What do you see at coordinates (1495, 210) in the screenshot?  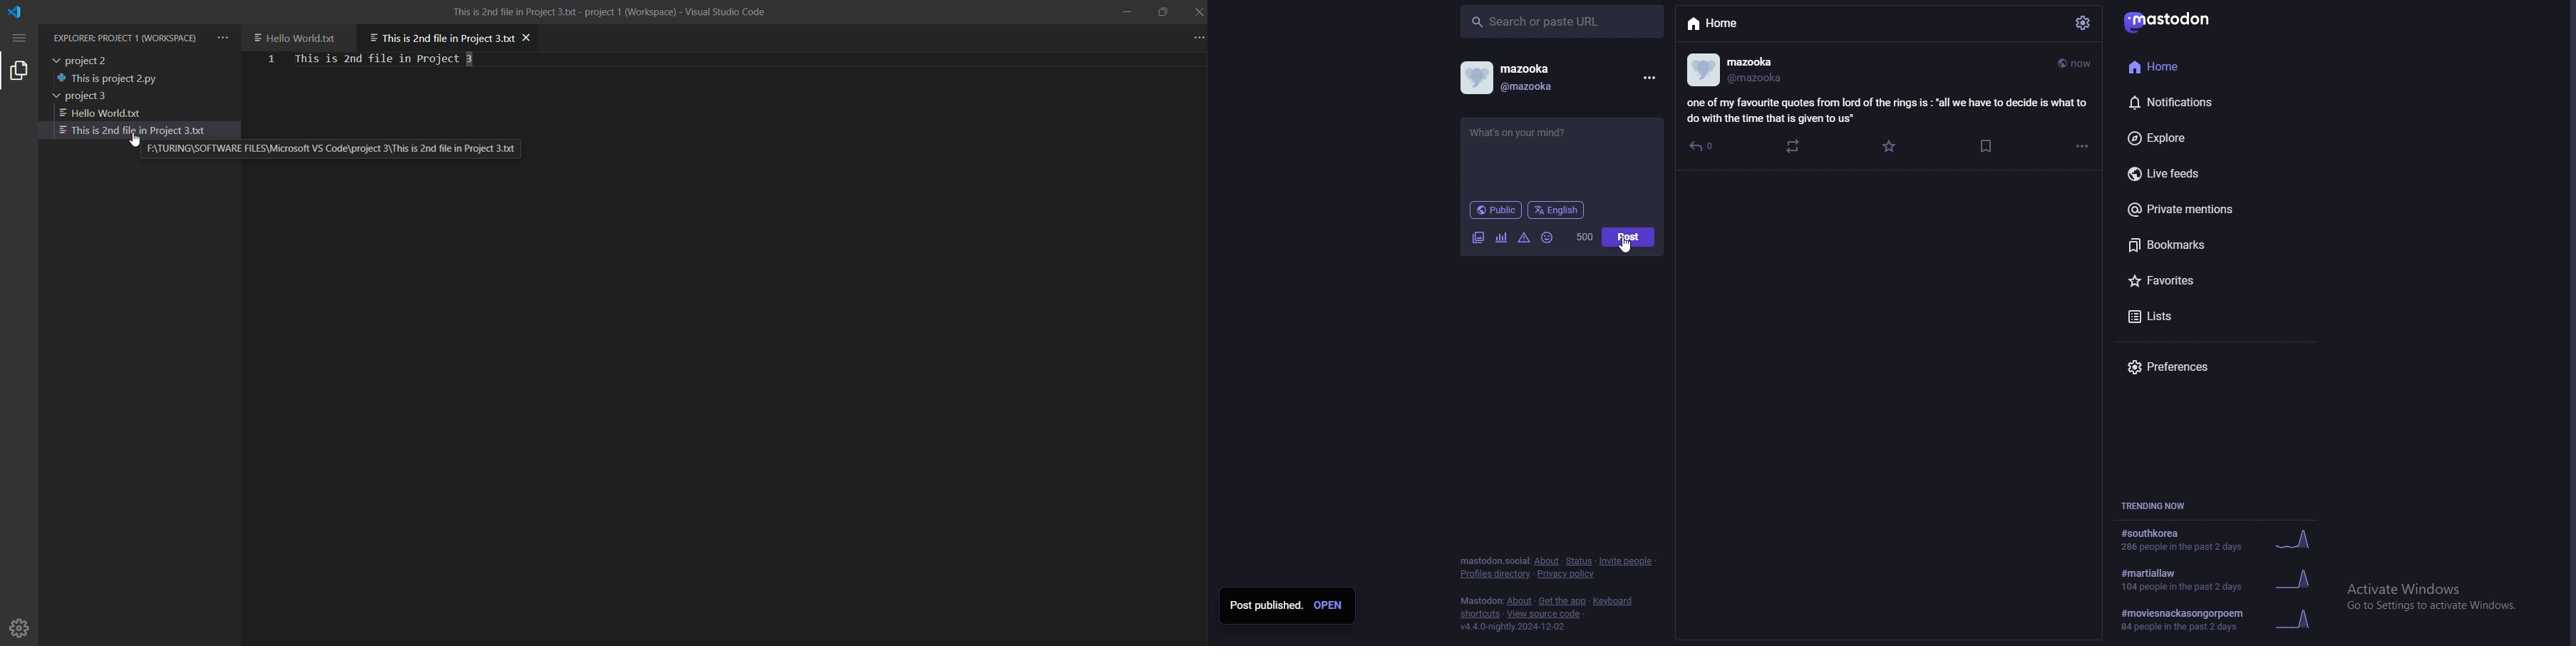 I see `audience` at bounding box center [1495, 210].